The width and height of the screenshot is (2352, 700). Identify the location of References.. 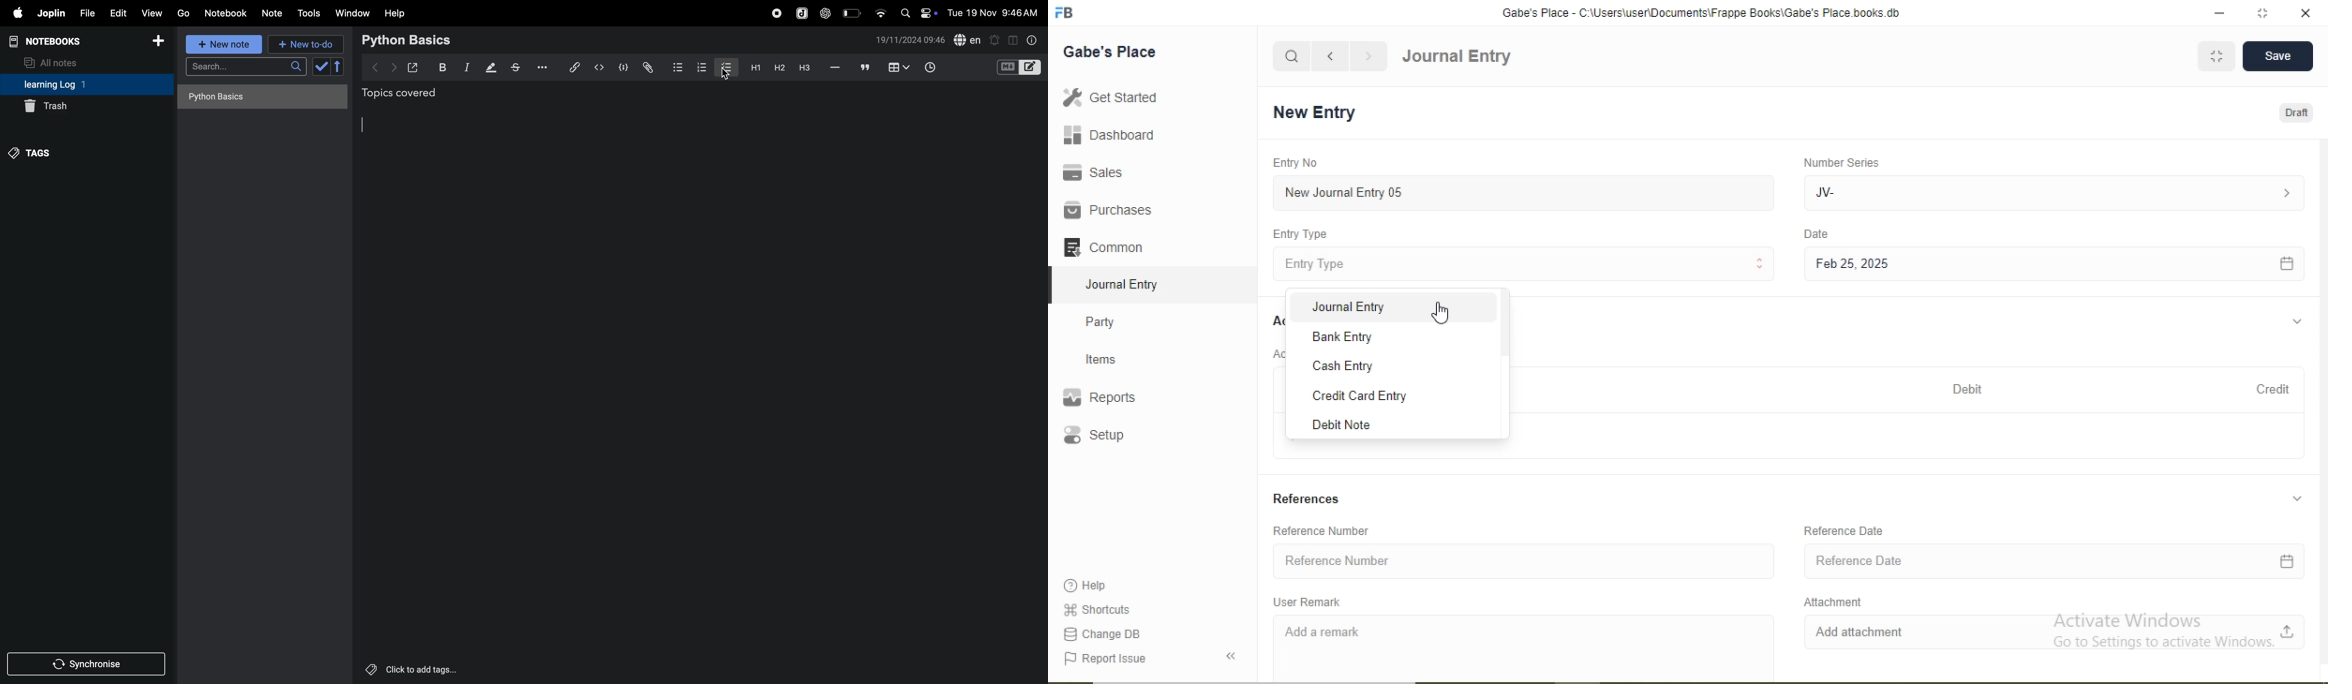
(1307, 500).